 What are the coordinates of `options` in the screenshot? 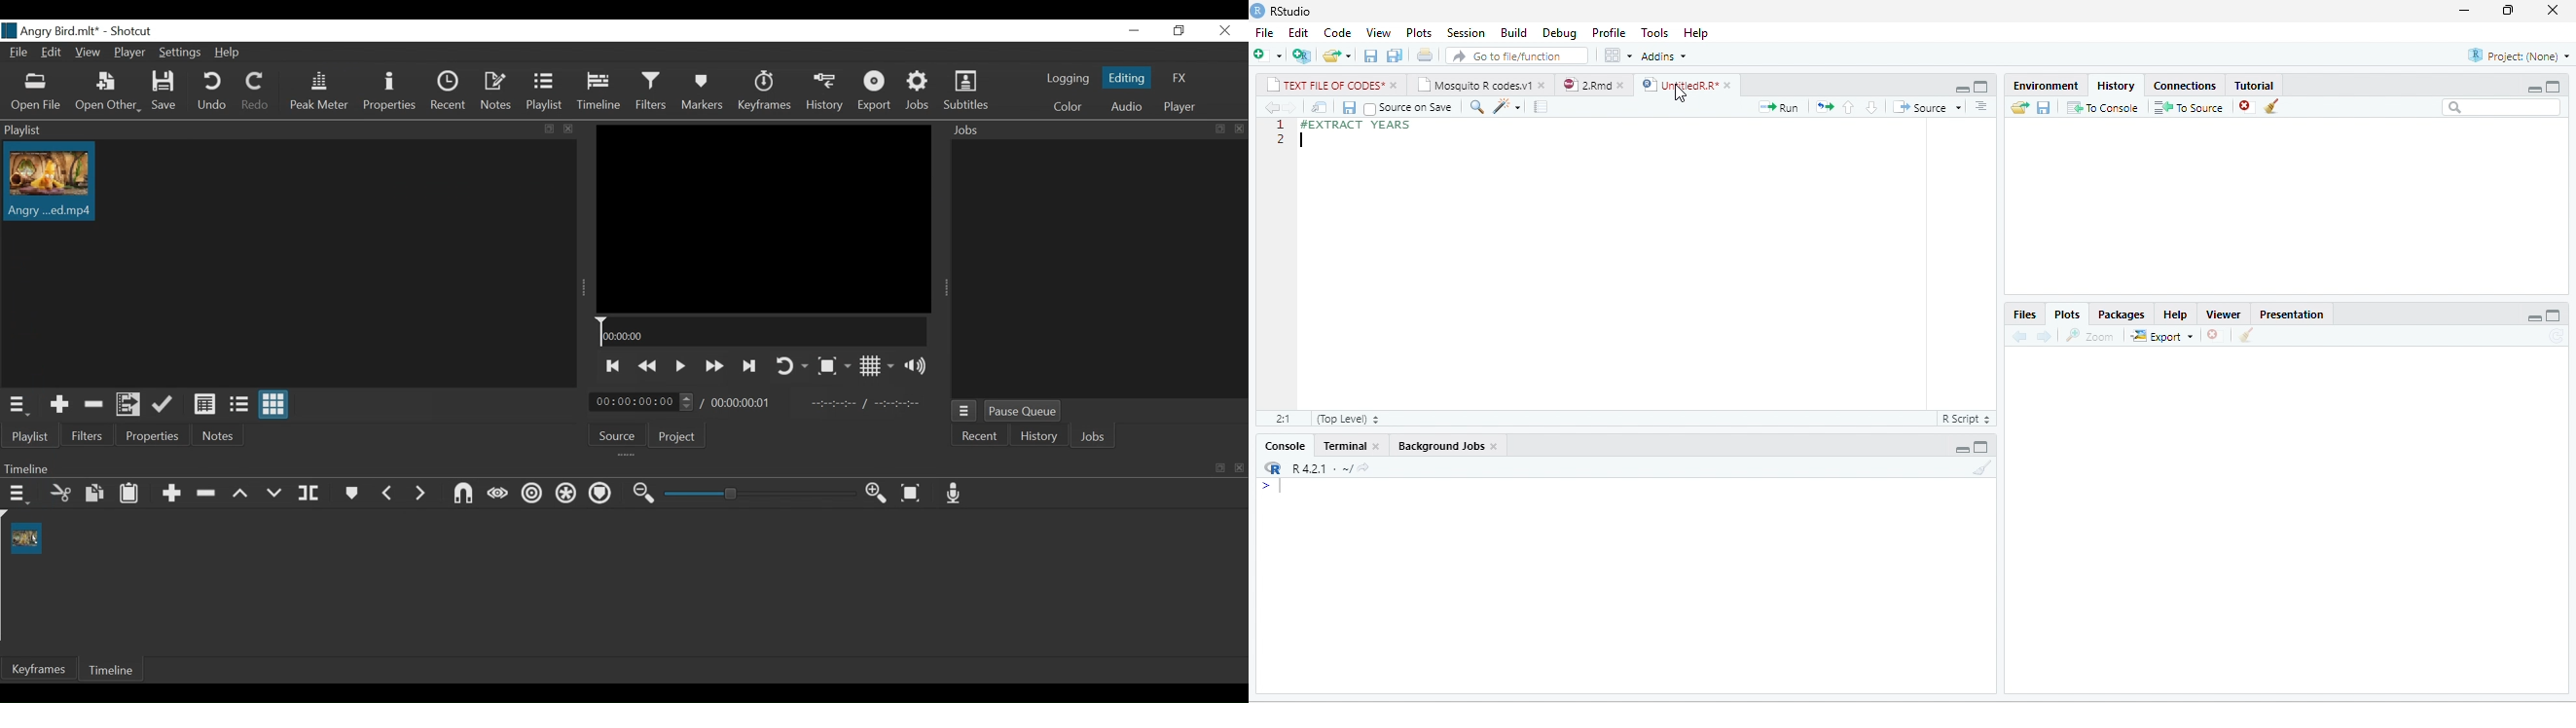 It's located at (1619, 56).